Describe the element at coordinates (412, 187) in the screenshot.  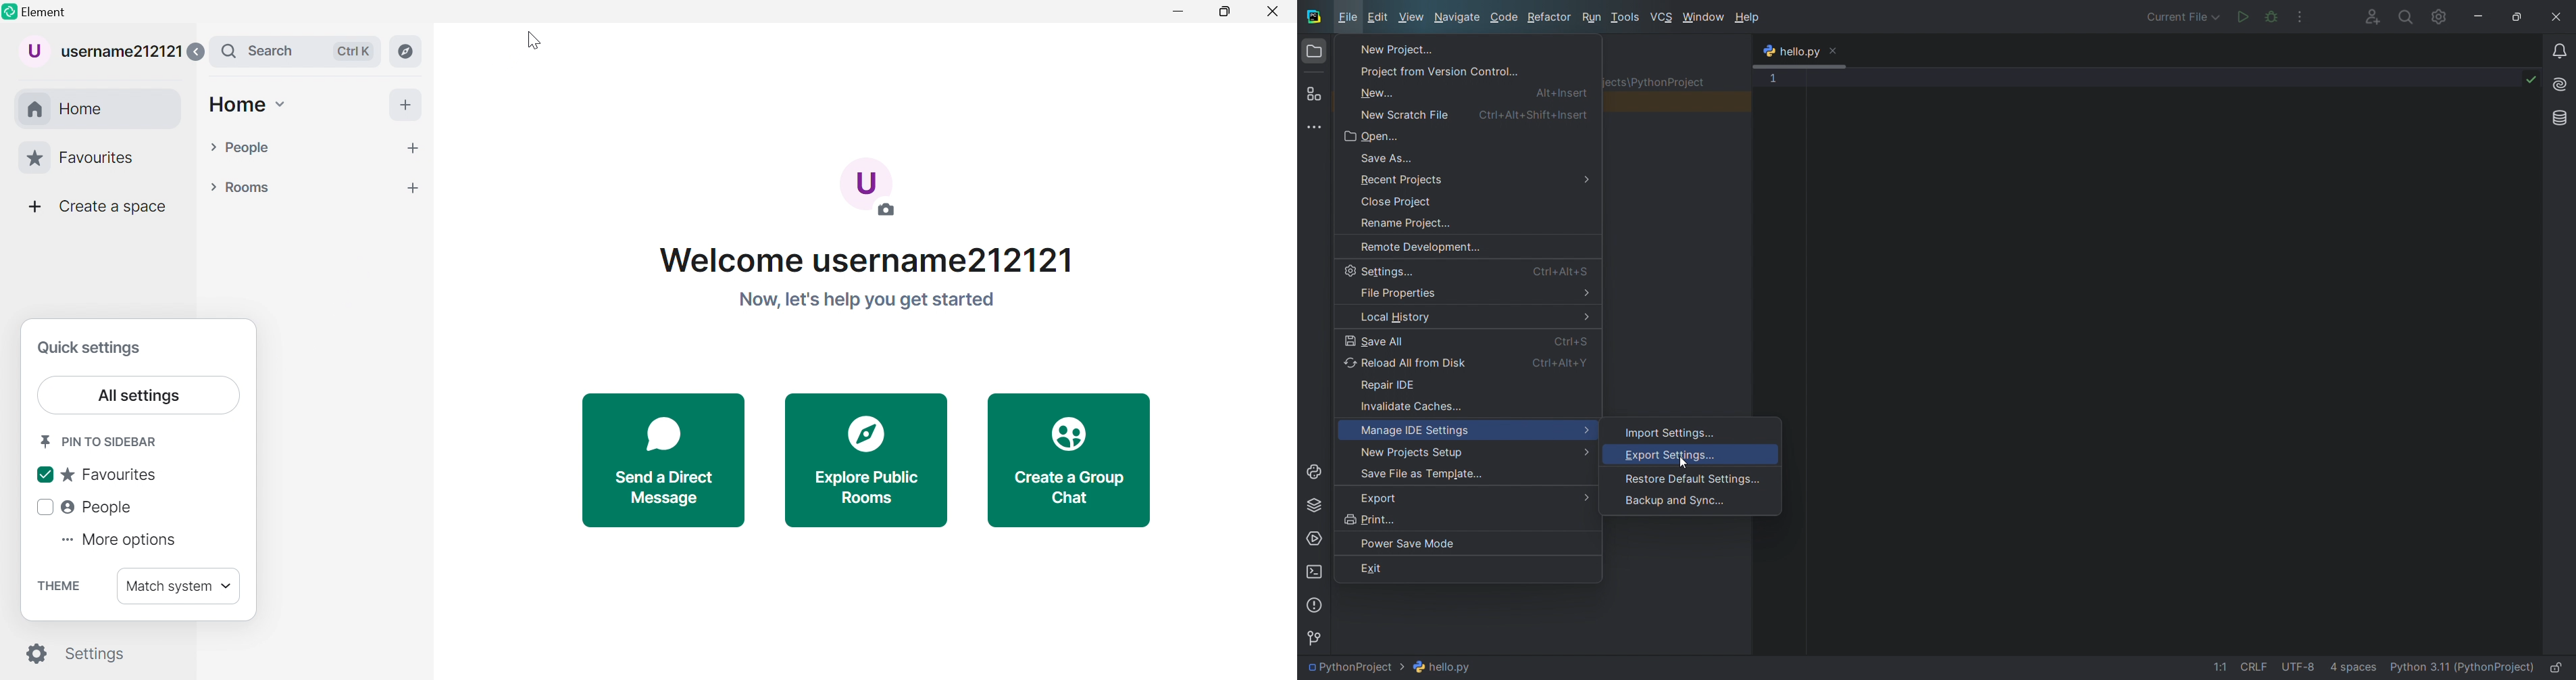
I see `more` at that location.